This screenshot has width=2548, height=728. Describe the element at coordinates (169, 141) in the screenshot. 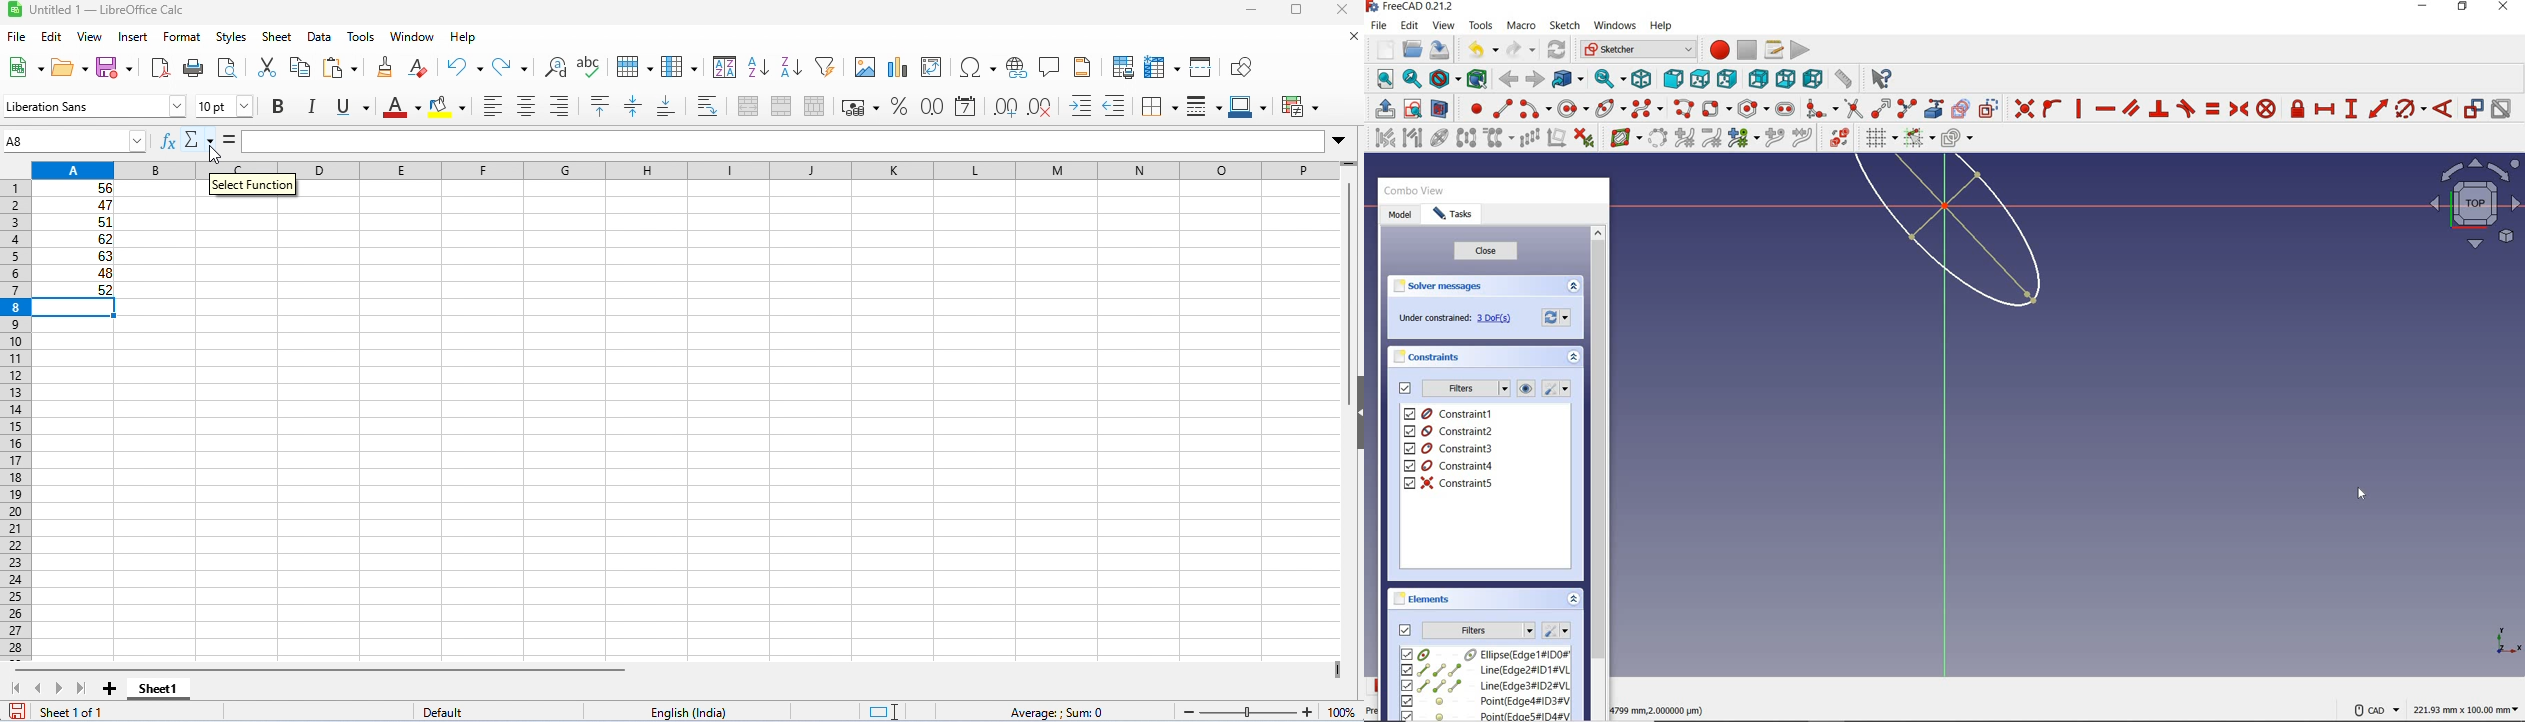

I see `function wizard` at that location.